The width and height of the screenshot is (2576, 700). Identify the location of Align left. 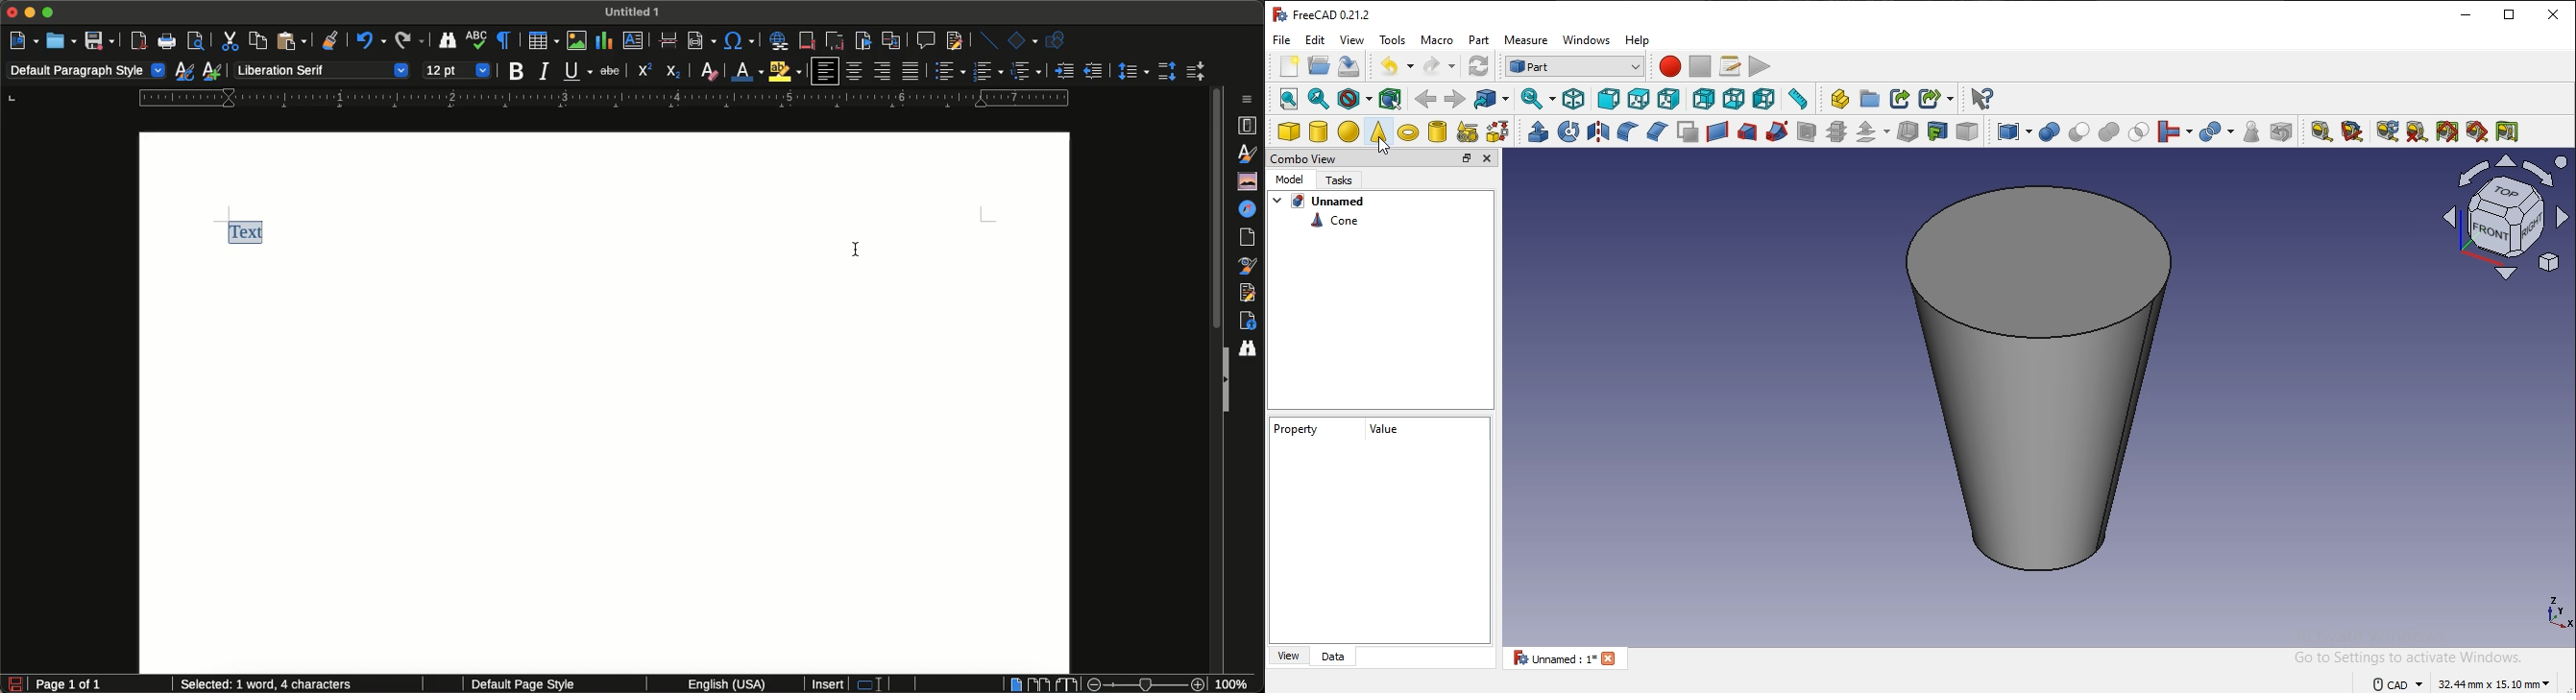
(824, 71).